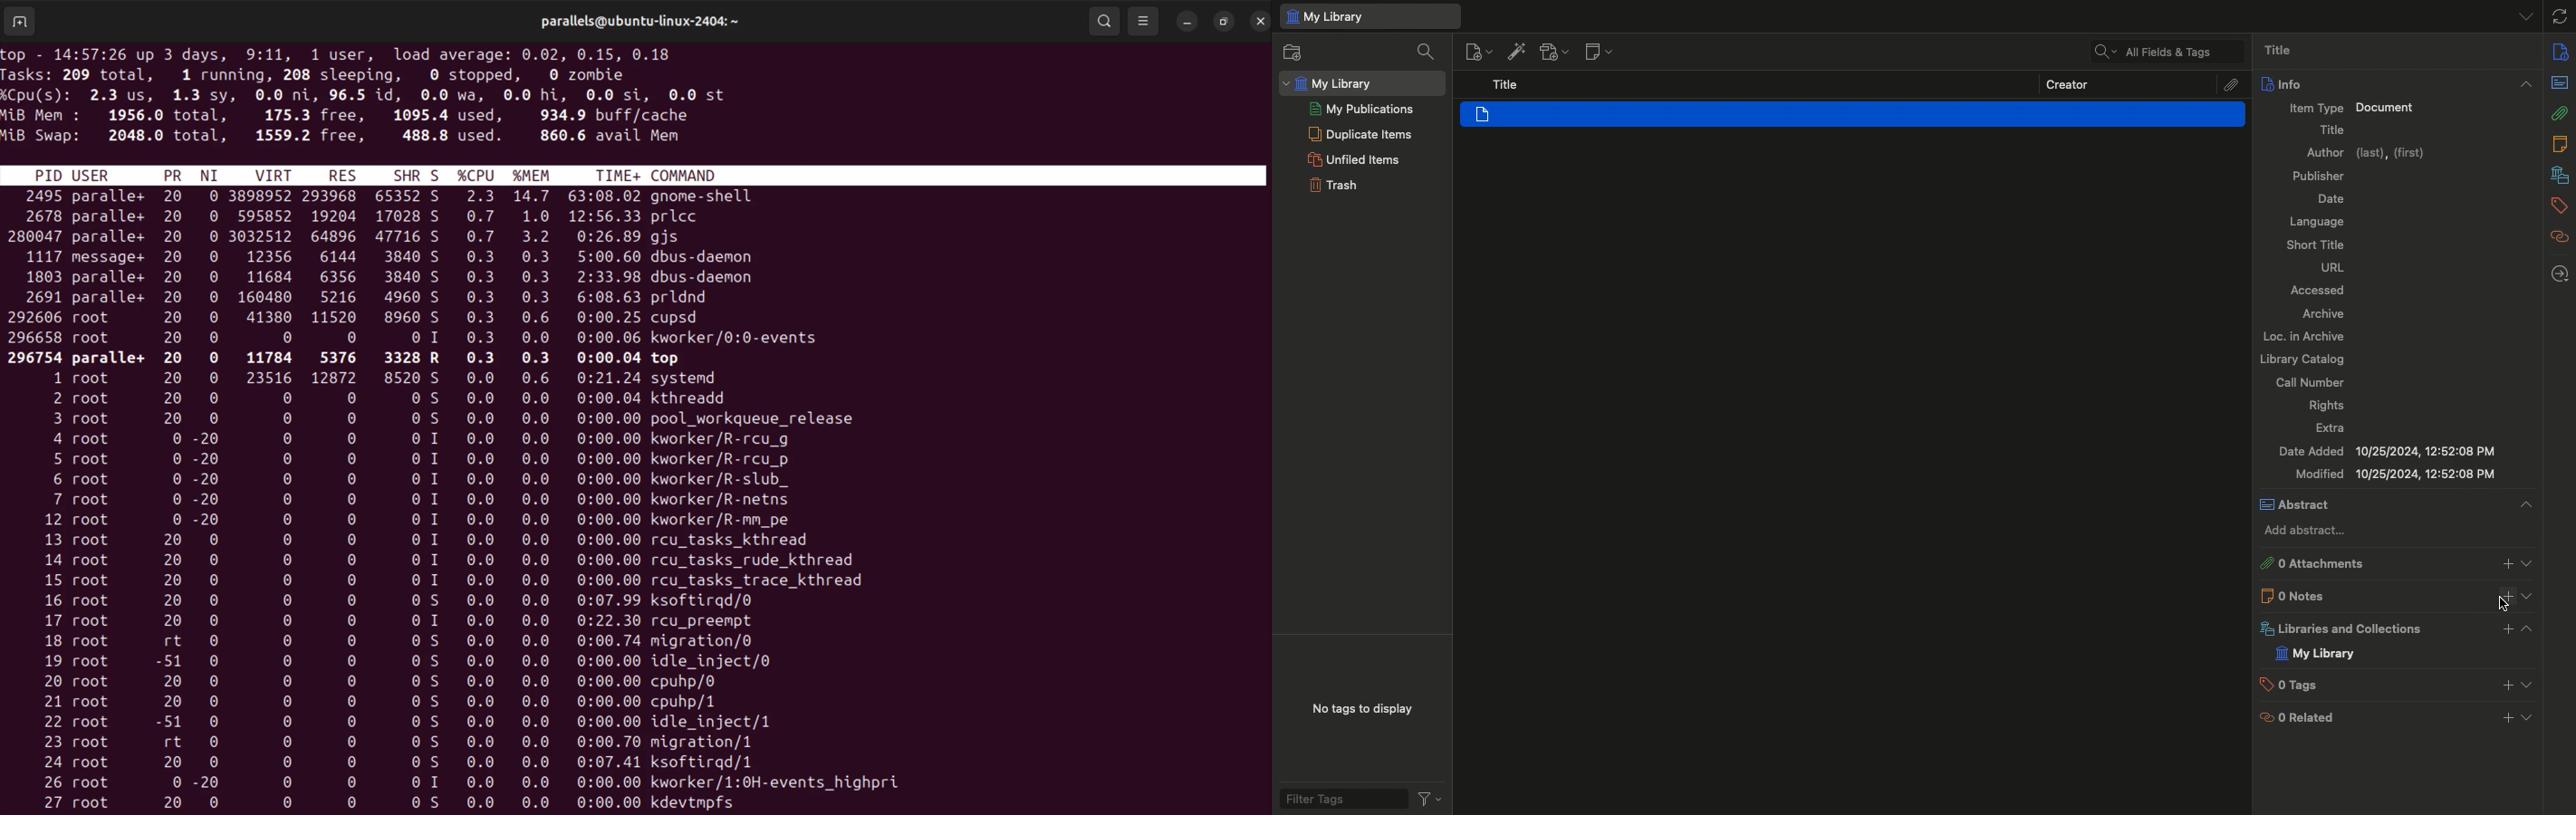 The width and height of the screenshot is (2576, 840). What do you see at coordinates (1353, 159) in the screenshot?
I see `Unfilled items` at bounding box center [1353, 159].